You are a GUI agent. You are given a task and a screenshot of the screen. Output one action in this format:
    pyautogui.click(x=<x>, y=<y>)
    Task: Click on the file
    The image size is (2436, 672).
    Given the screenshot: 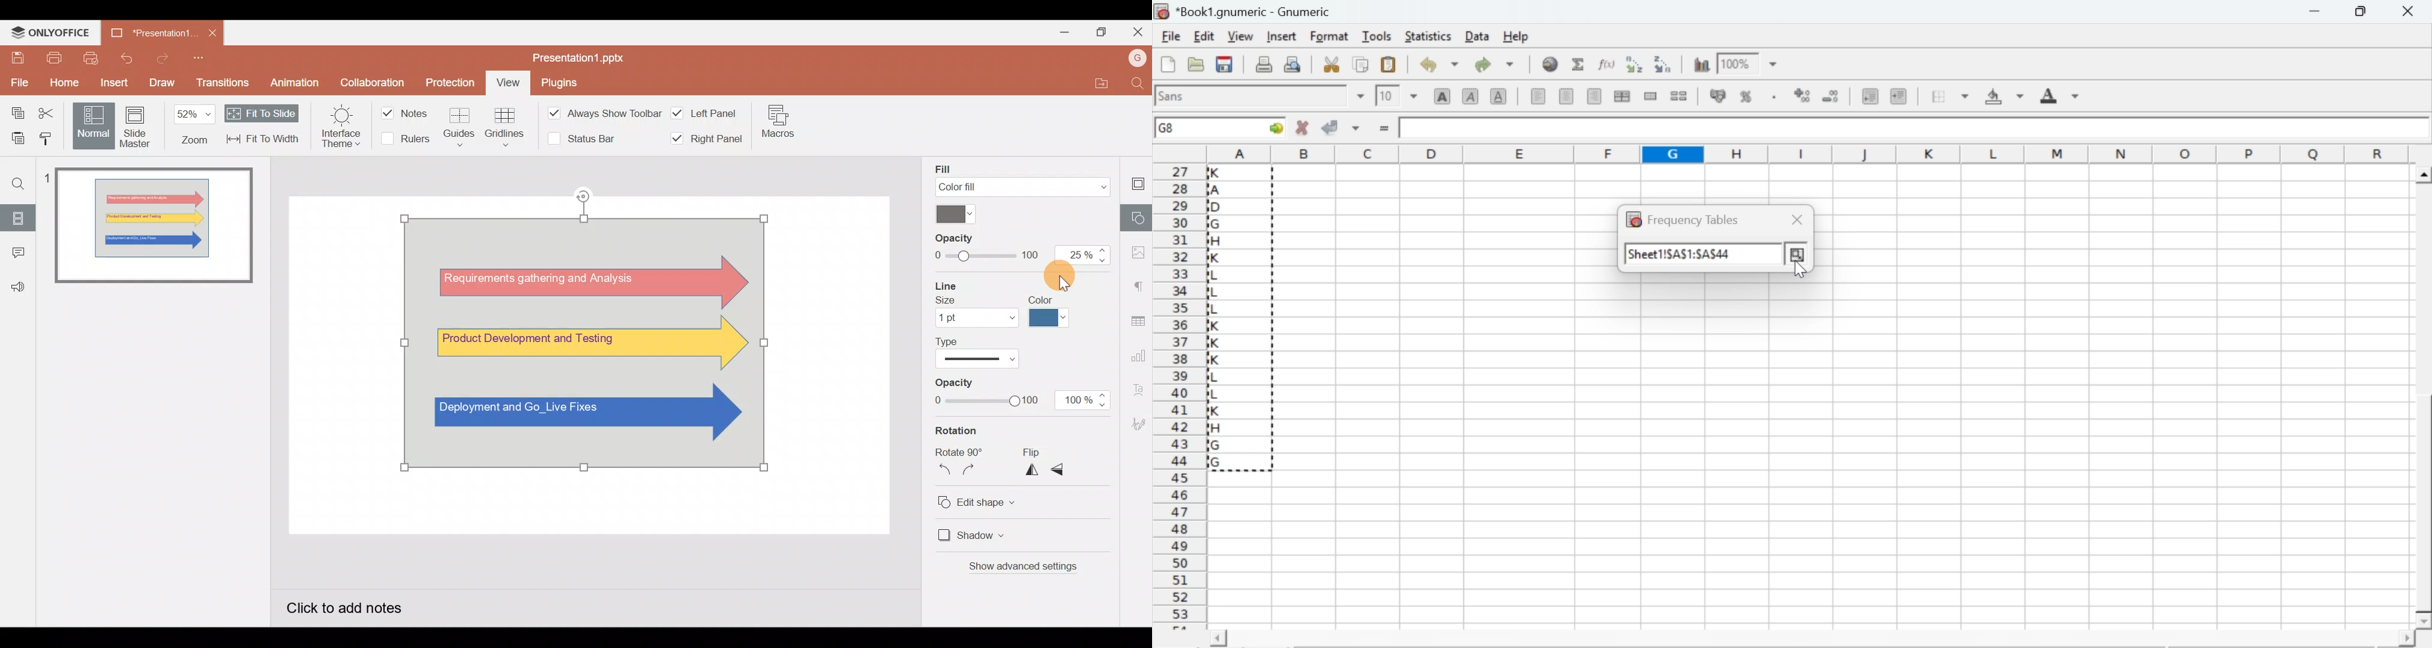 What is the action you would take?
    pyautogui.click(x=1170, y=37)
    